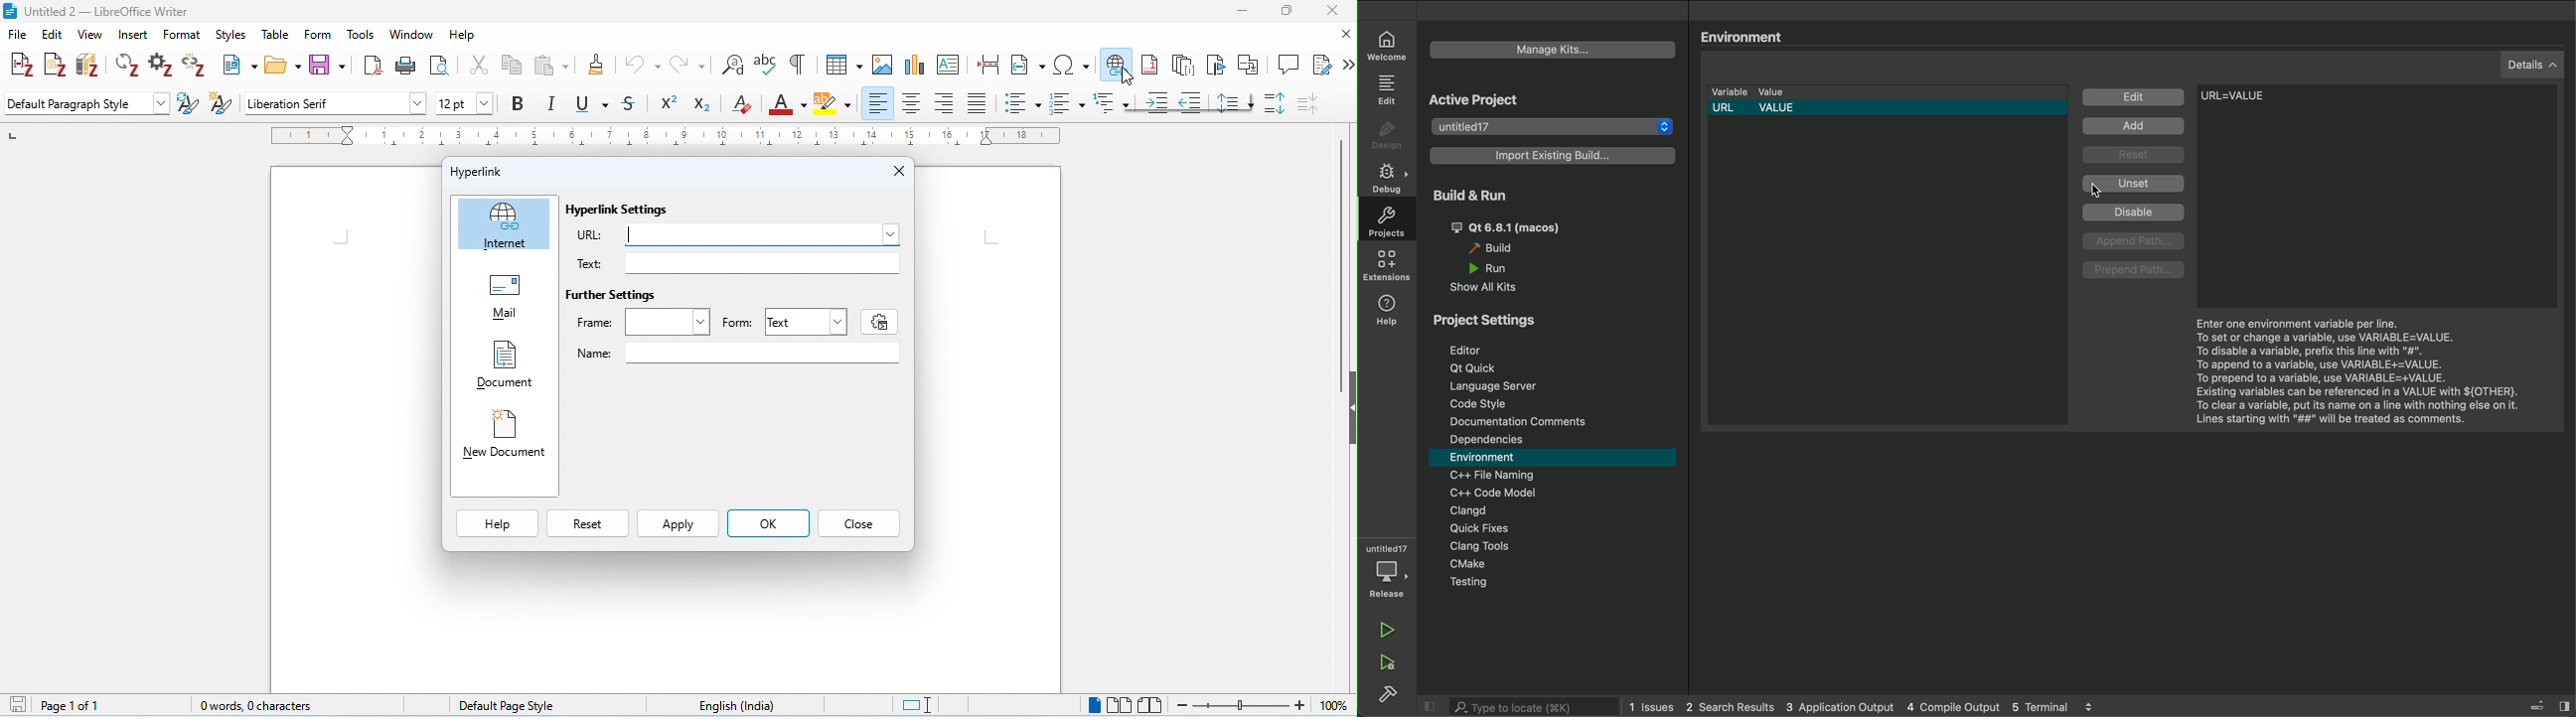  What do you see at coordinates (1391, 222) in the screenshot?
I see `projects` at bounding box center [1391, 222].